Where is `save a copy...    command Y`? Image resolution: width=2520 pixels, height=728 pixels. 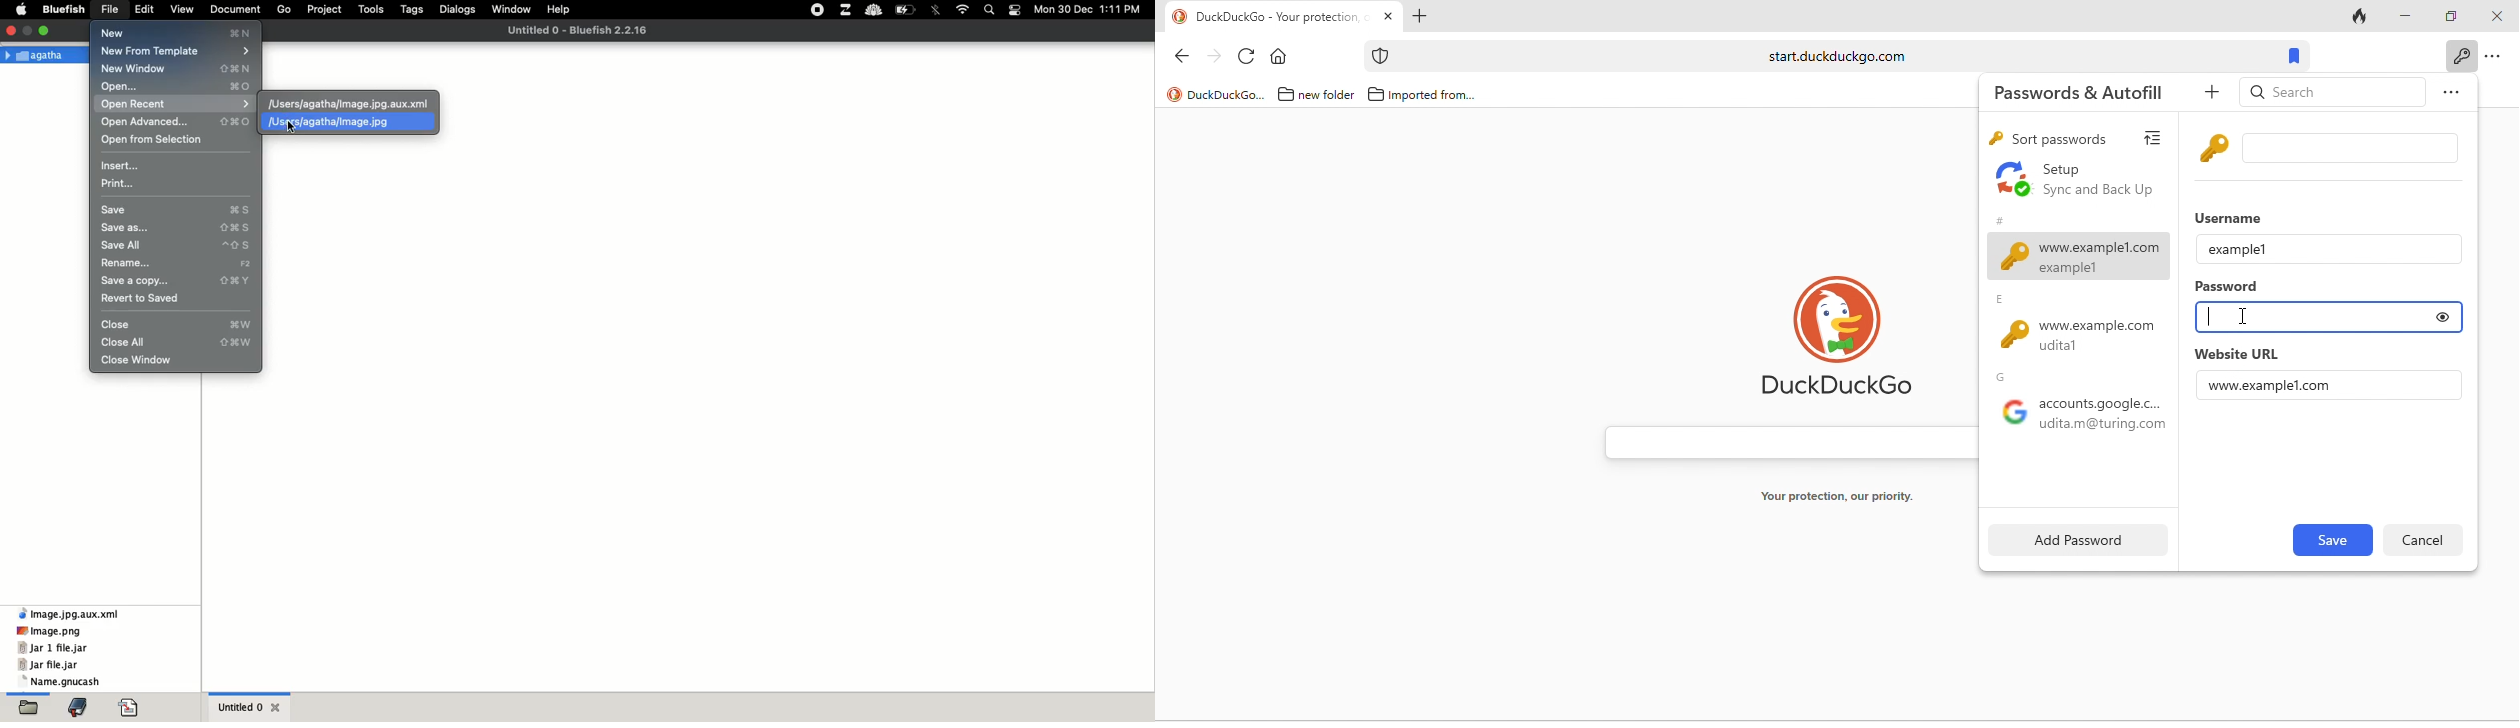 save a copy...    command Y is located at coordinates (177, 280).